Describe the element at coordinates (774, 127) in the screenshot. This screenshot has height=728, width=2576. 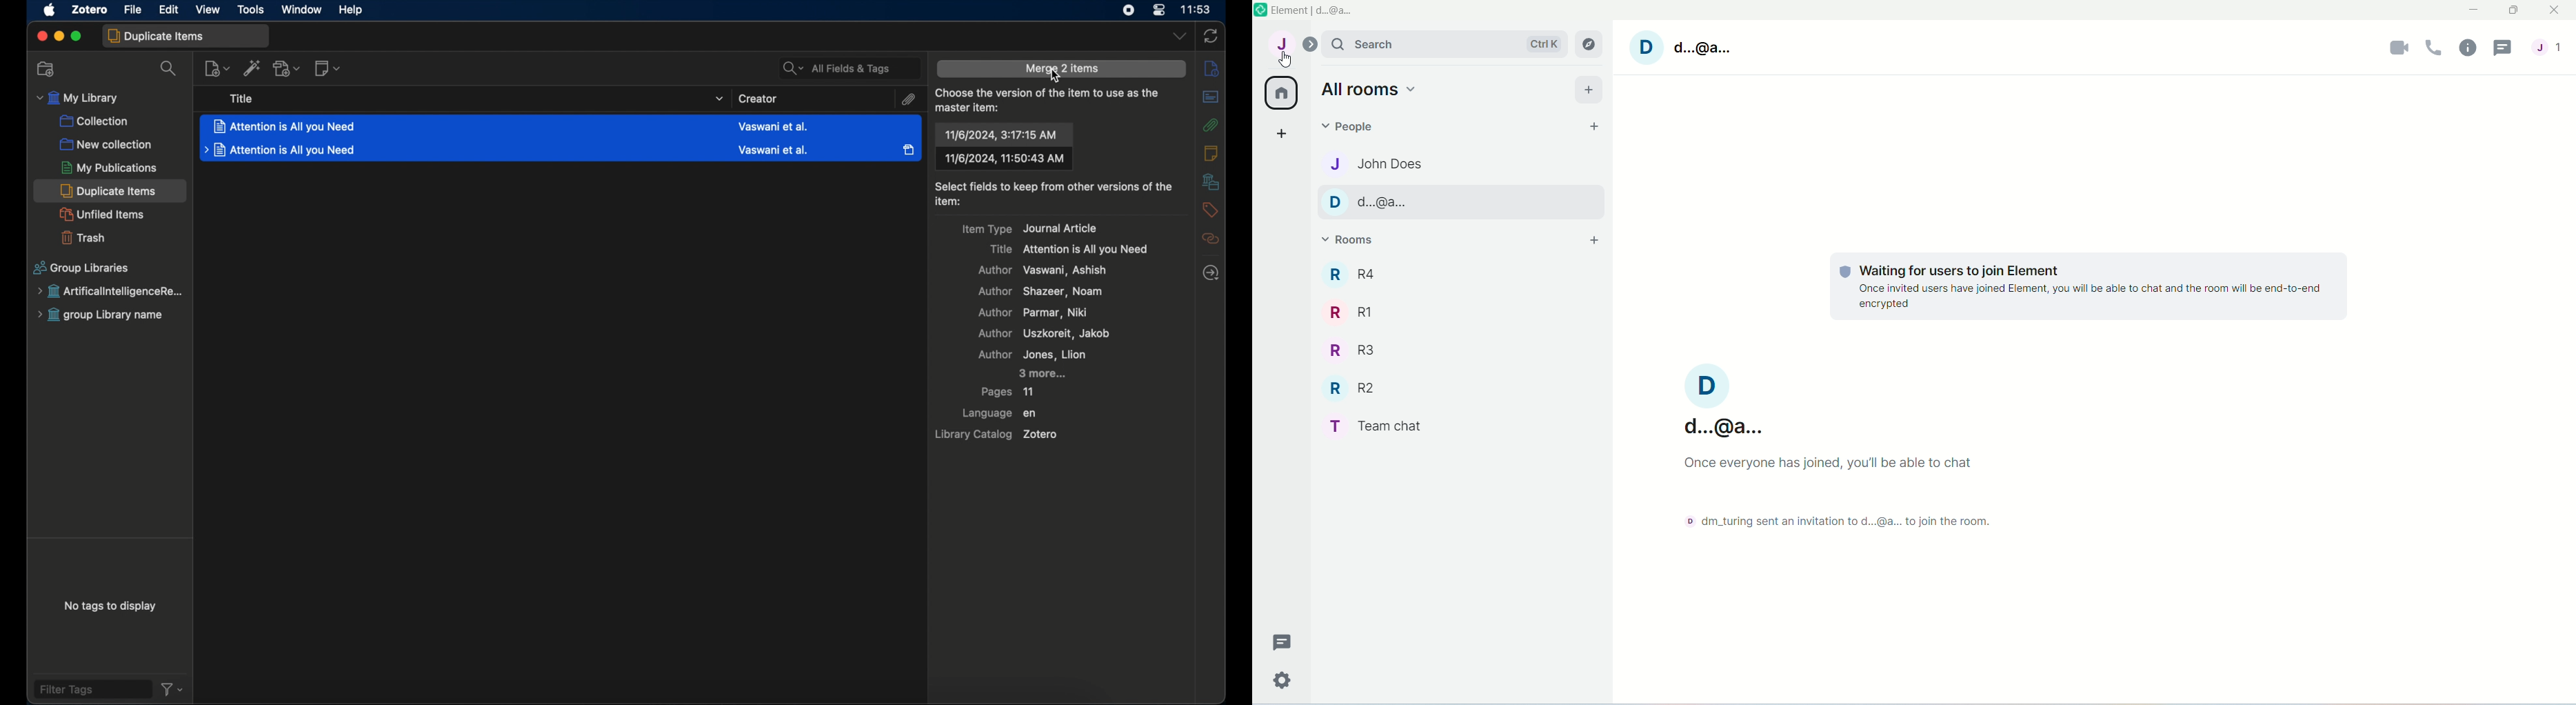
I see `Creator` at that location.